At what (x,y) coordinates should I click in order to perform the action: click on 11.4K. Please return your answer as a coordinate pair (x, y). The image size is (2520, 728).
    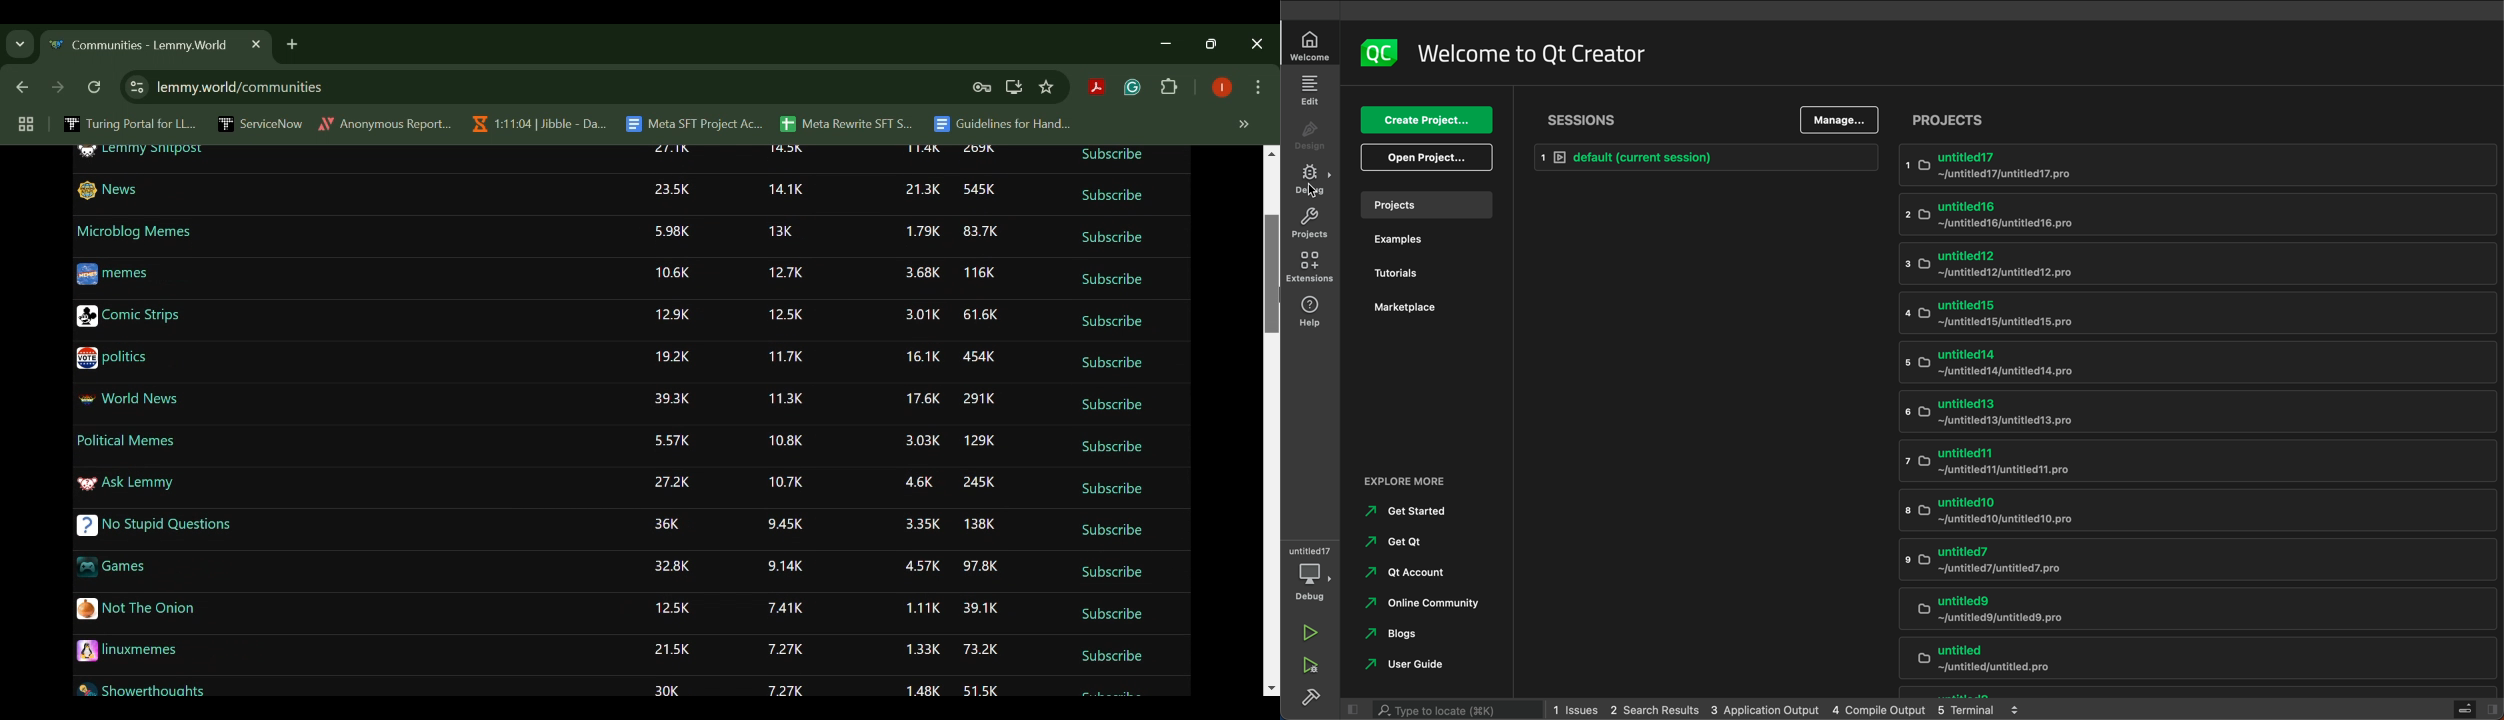
    Looking at the image, I should click on (922, 148).